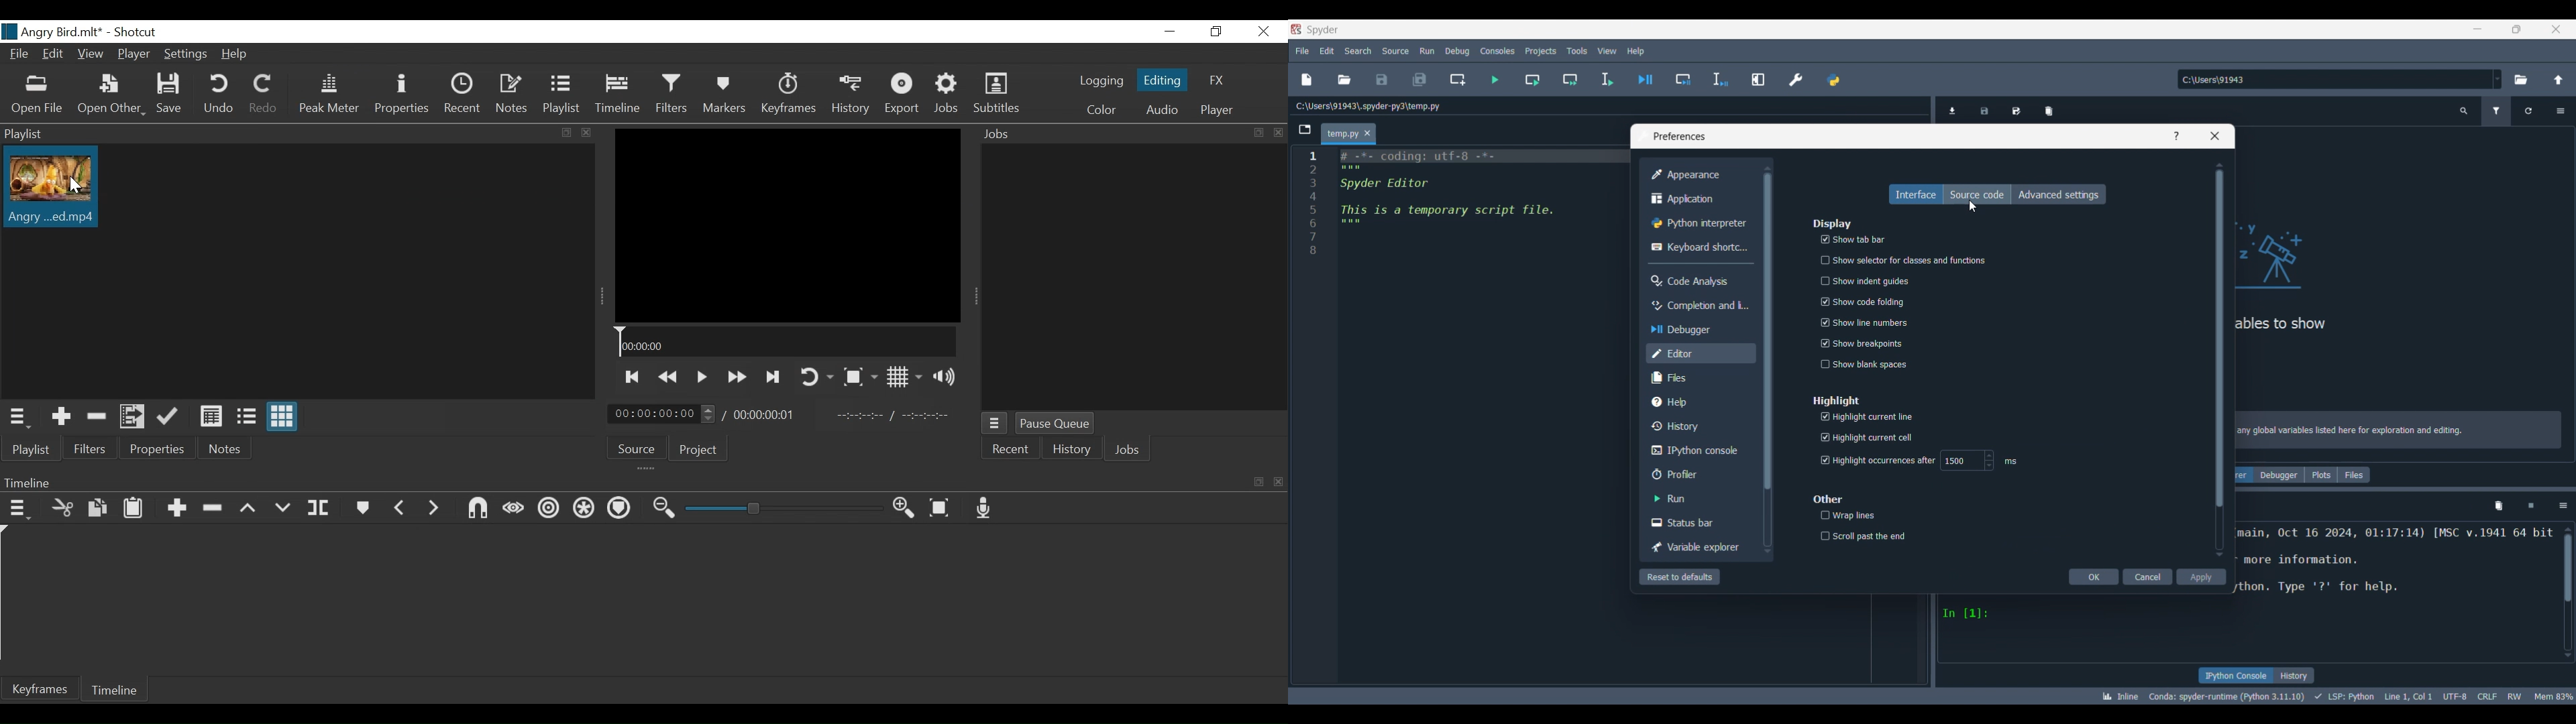 The width and height of the screenshot is (2576, 728). What do you see at coordinates (618, 94) in the screenshot?
I see `Timeline` at bounding box center [618, 94].